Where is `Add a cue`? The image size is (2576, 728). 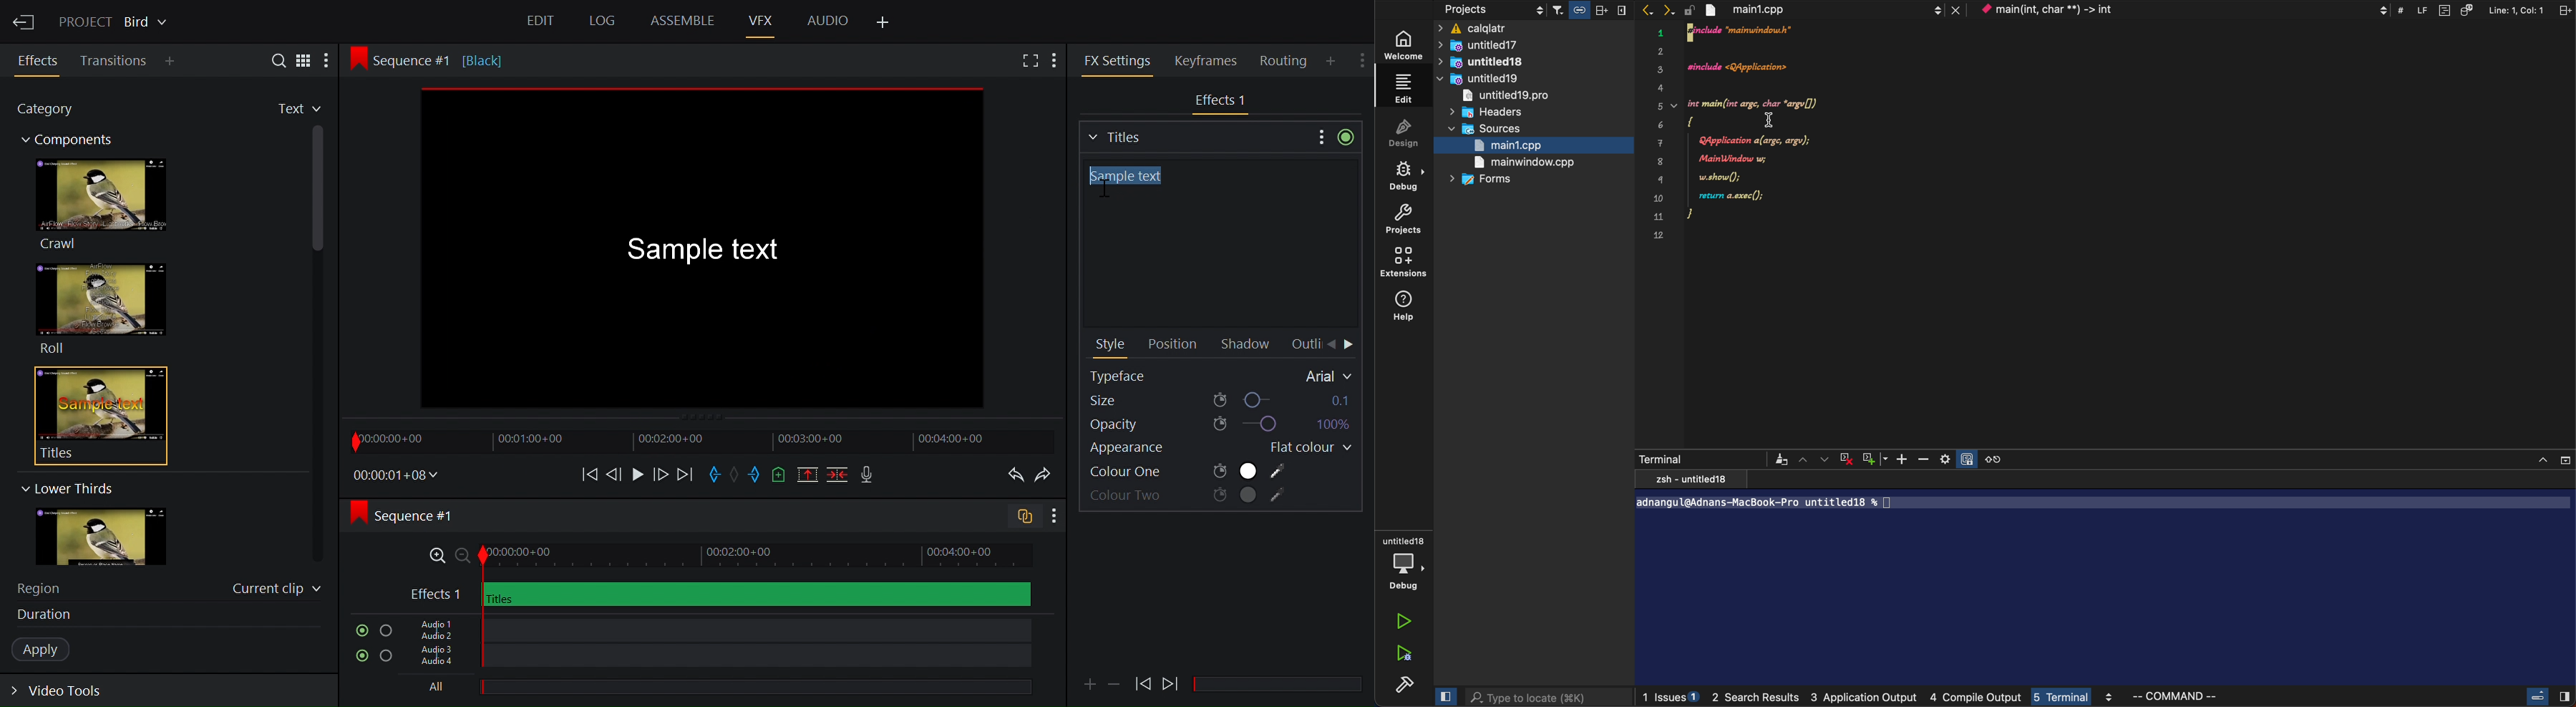
Add a cue is located at coordinates (779, 476).